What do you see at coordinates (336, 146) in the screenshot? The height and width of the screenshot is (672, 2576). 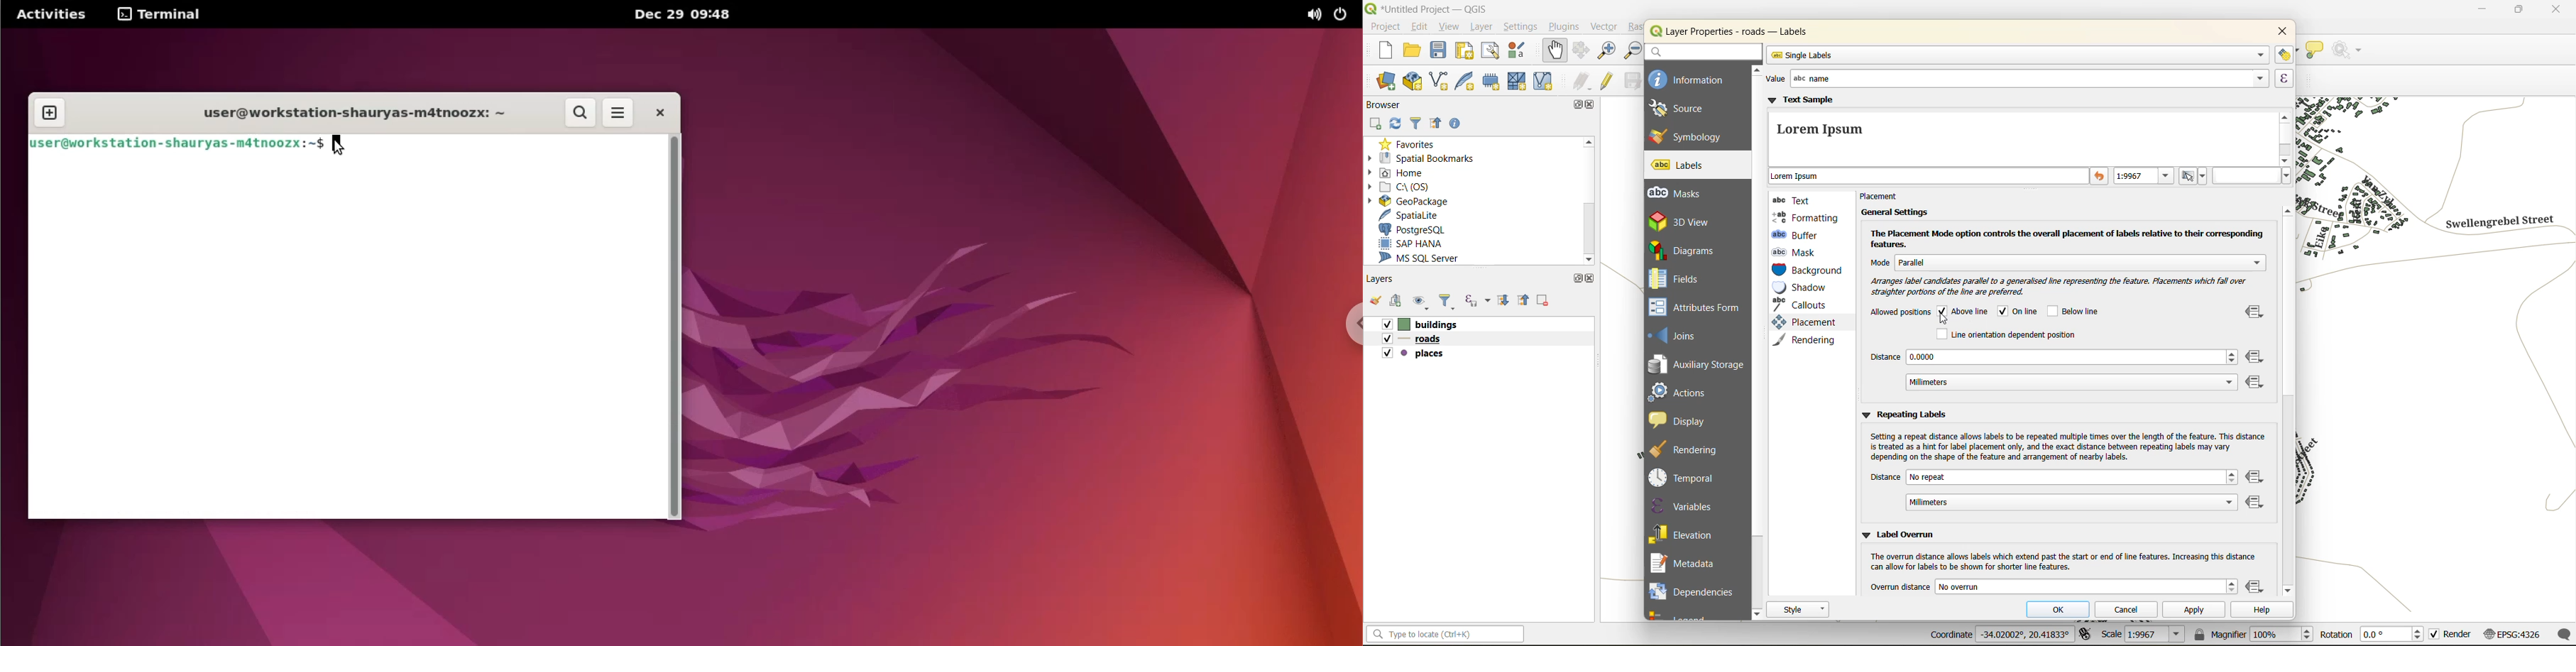 I see `typing icon` at bounding box center [336, 146].